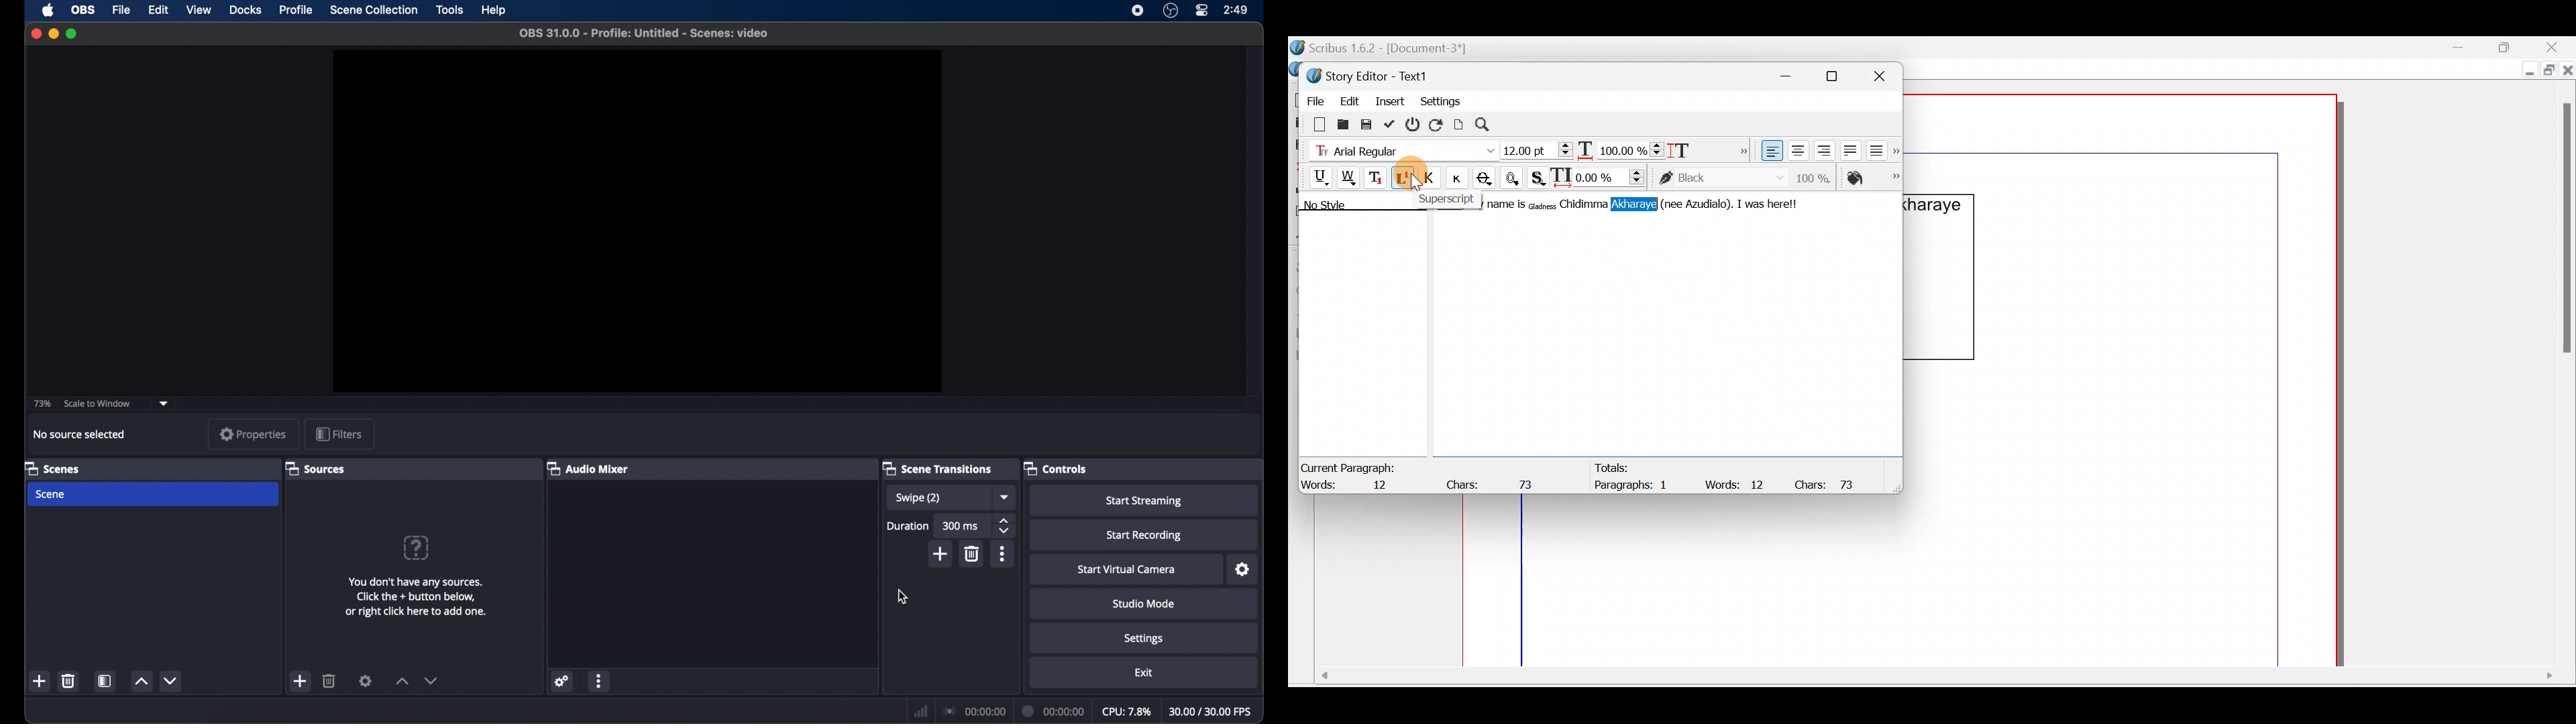  I want to click on Clear all text, so click(1313, 123).